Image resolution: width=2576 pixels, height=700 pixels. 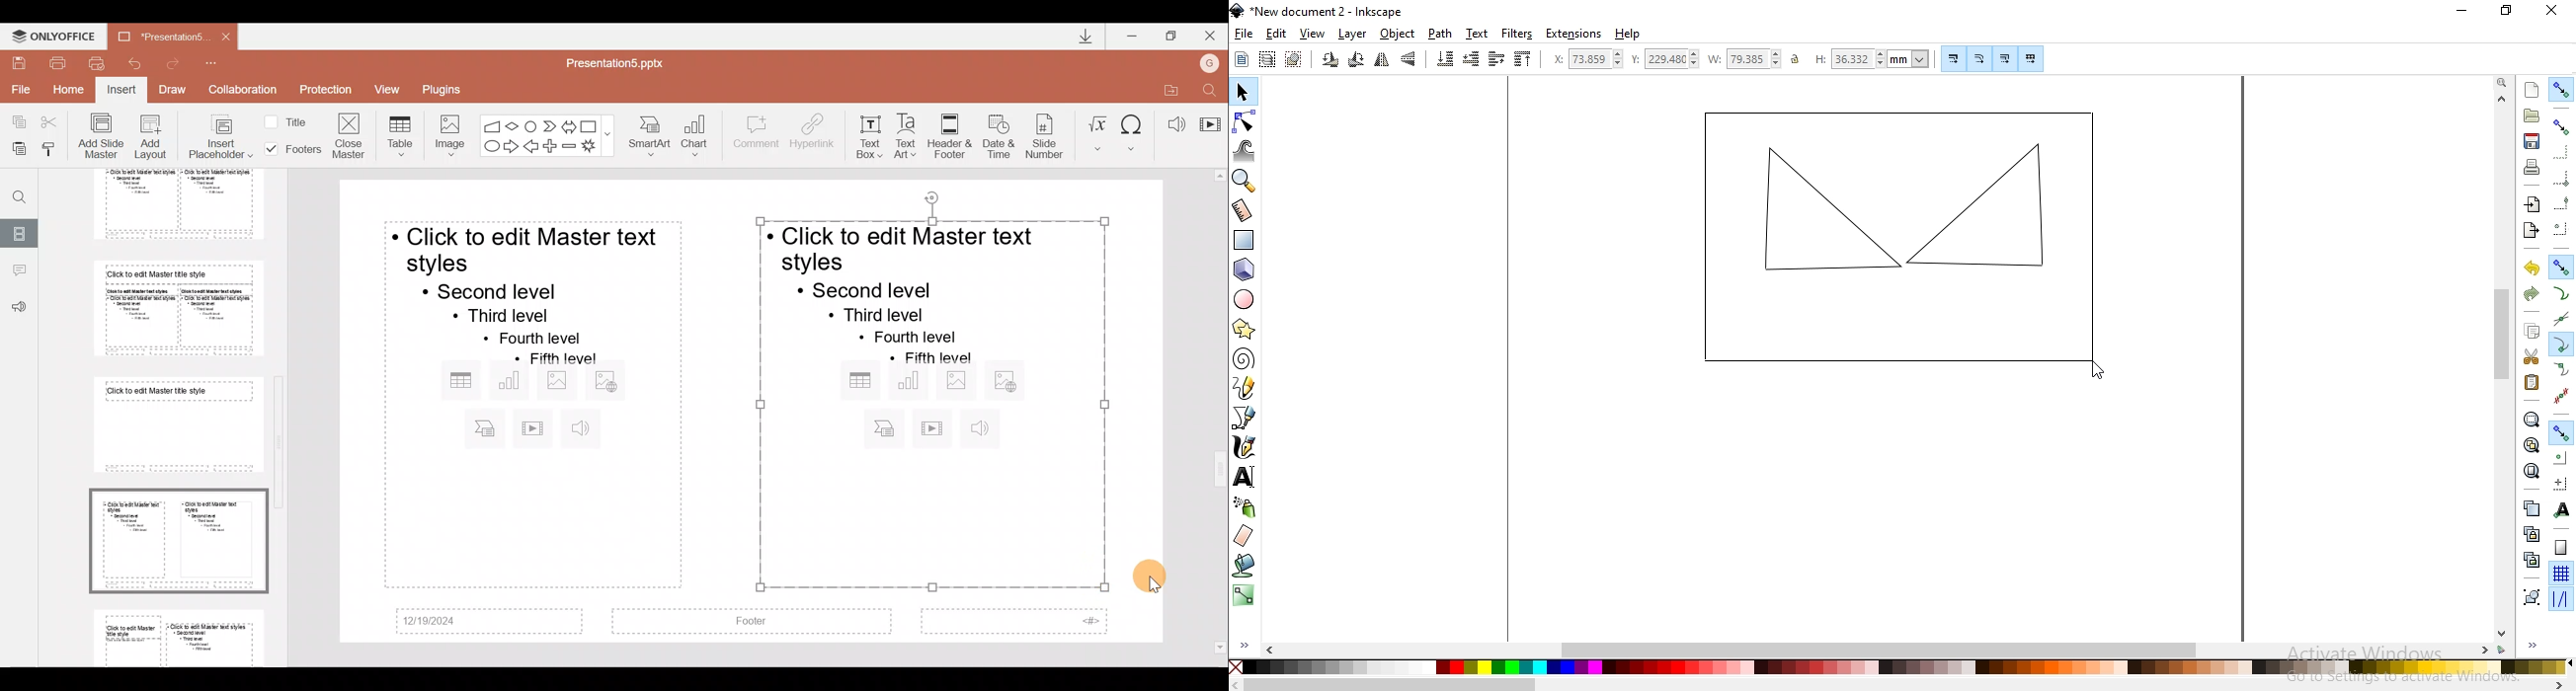 What do you see at coordinates (1745, 57) in the screenshot?
I see `width of selection` at bounding box center [1745, 57].